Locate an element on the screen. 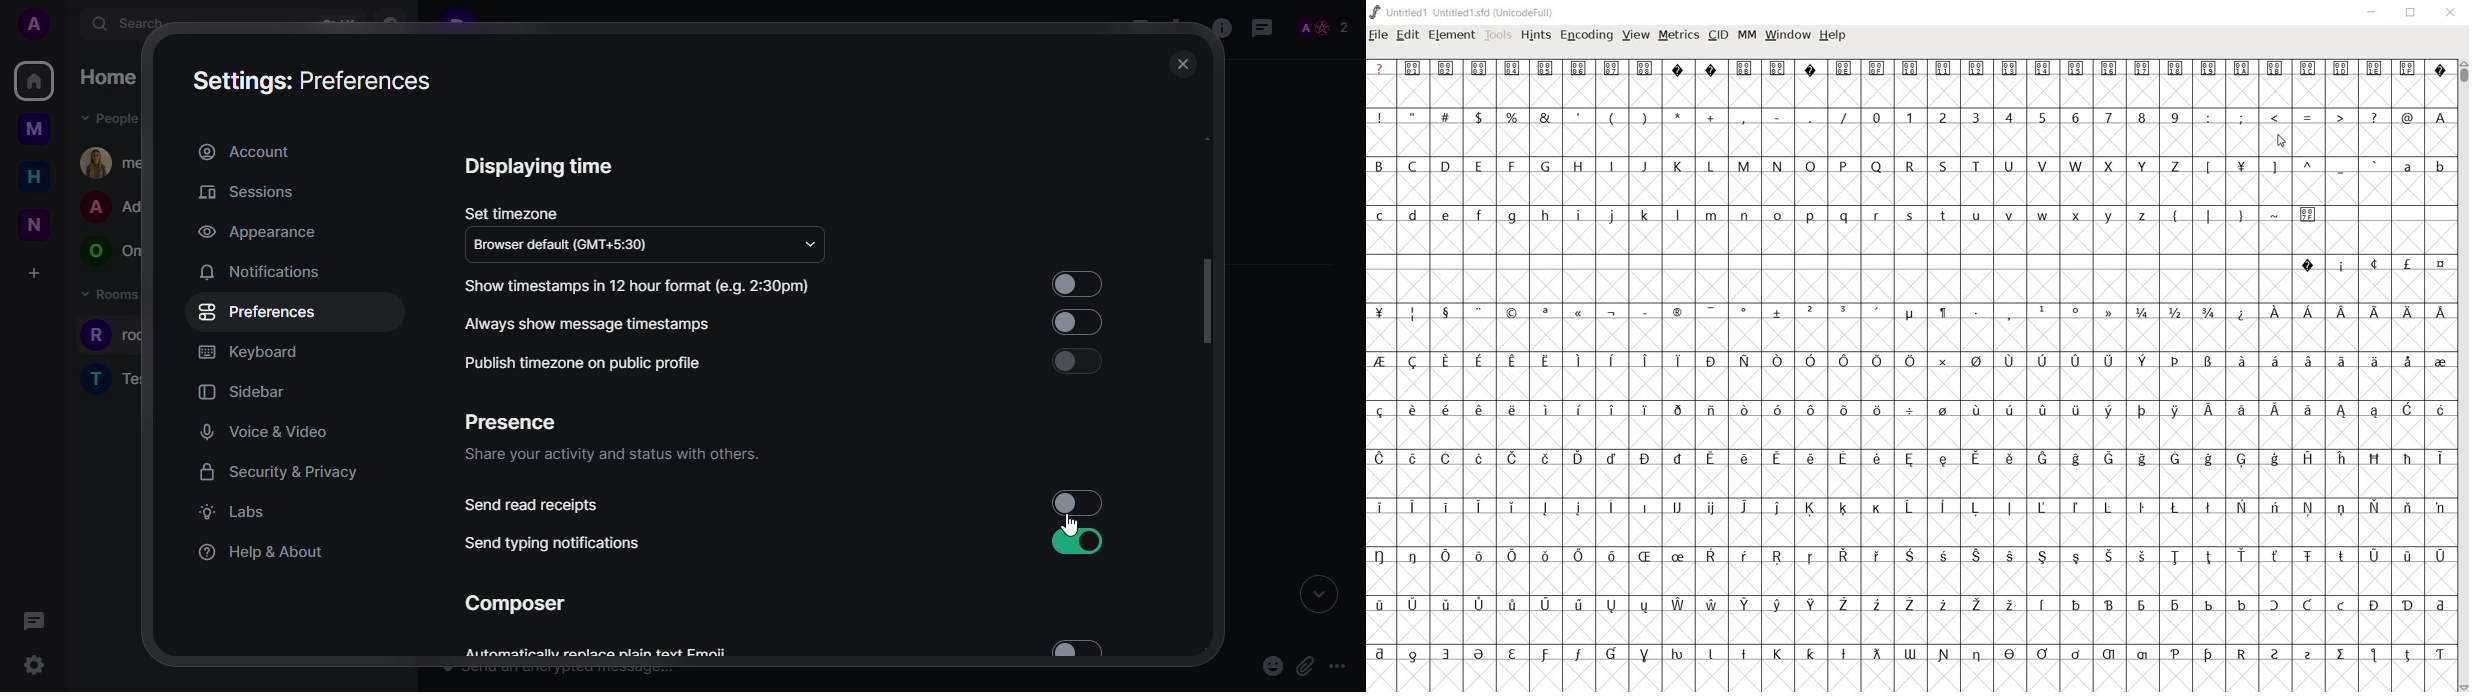 This screenshot has height=700, width=2492. symbols is located at coordinates (2365, 263).